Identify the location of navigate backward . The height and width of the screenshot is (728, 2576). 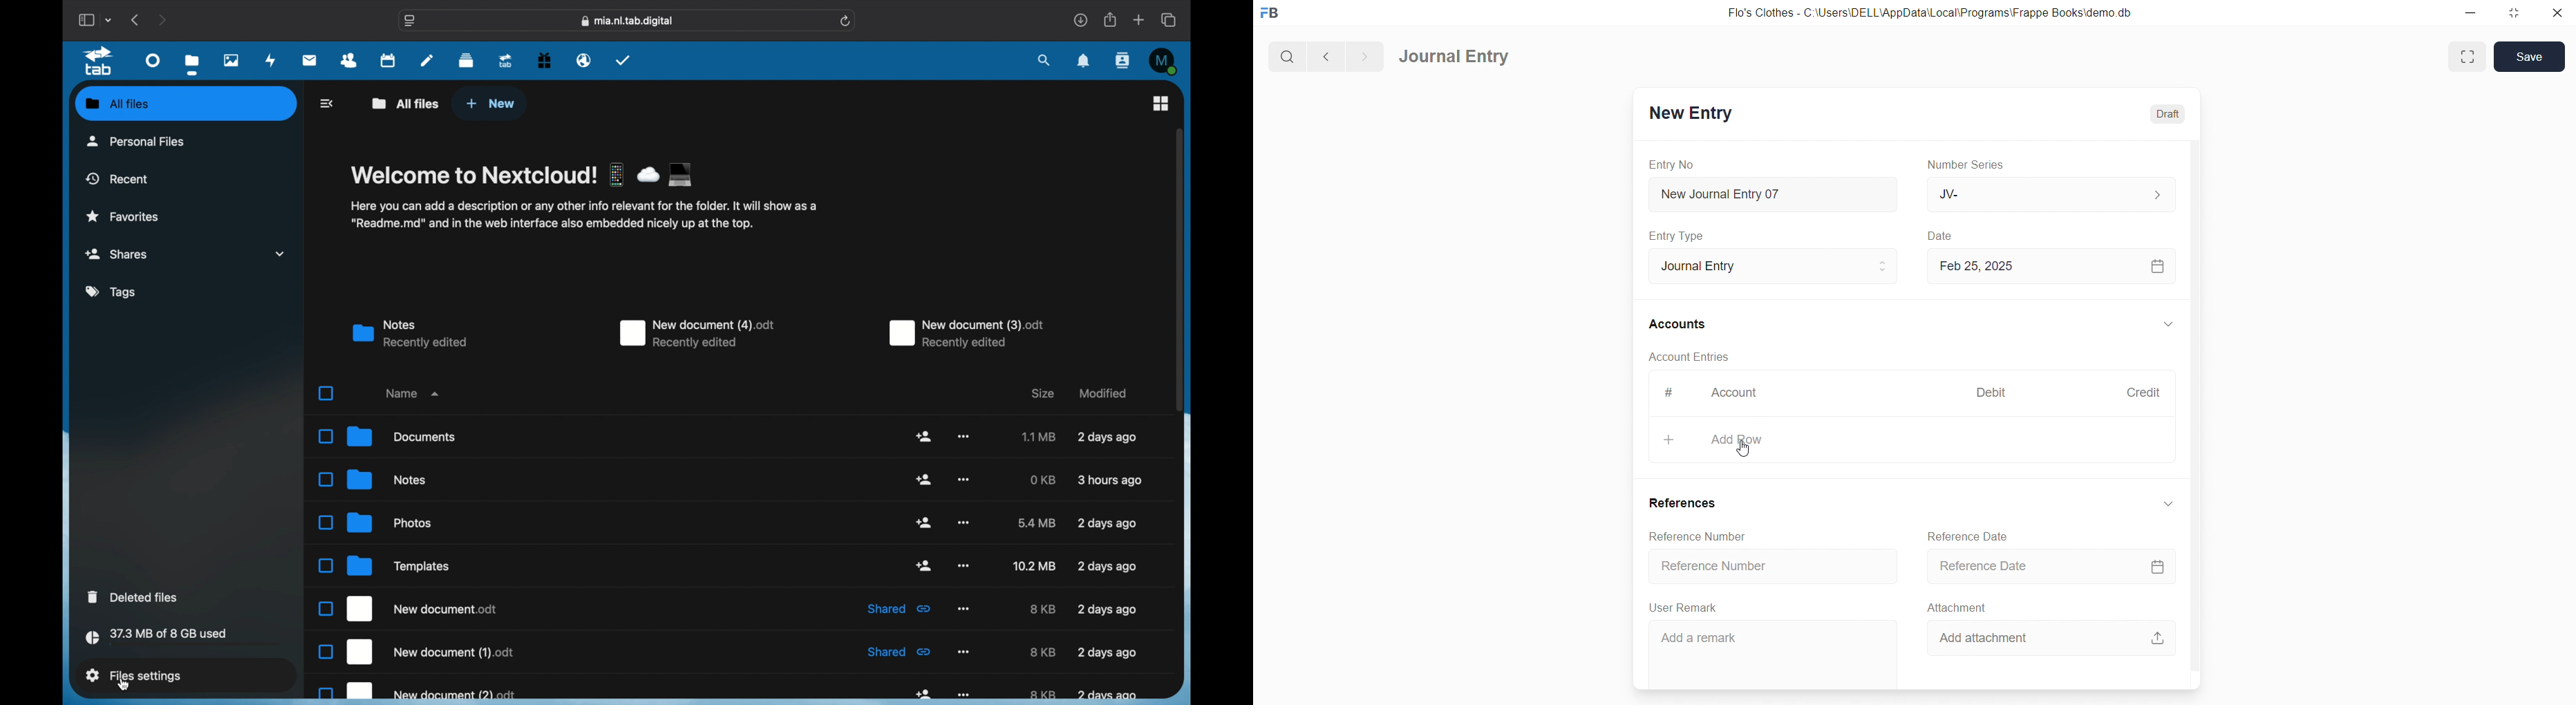
(1324, 55).